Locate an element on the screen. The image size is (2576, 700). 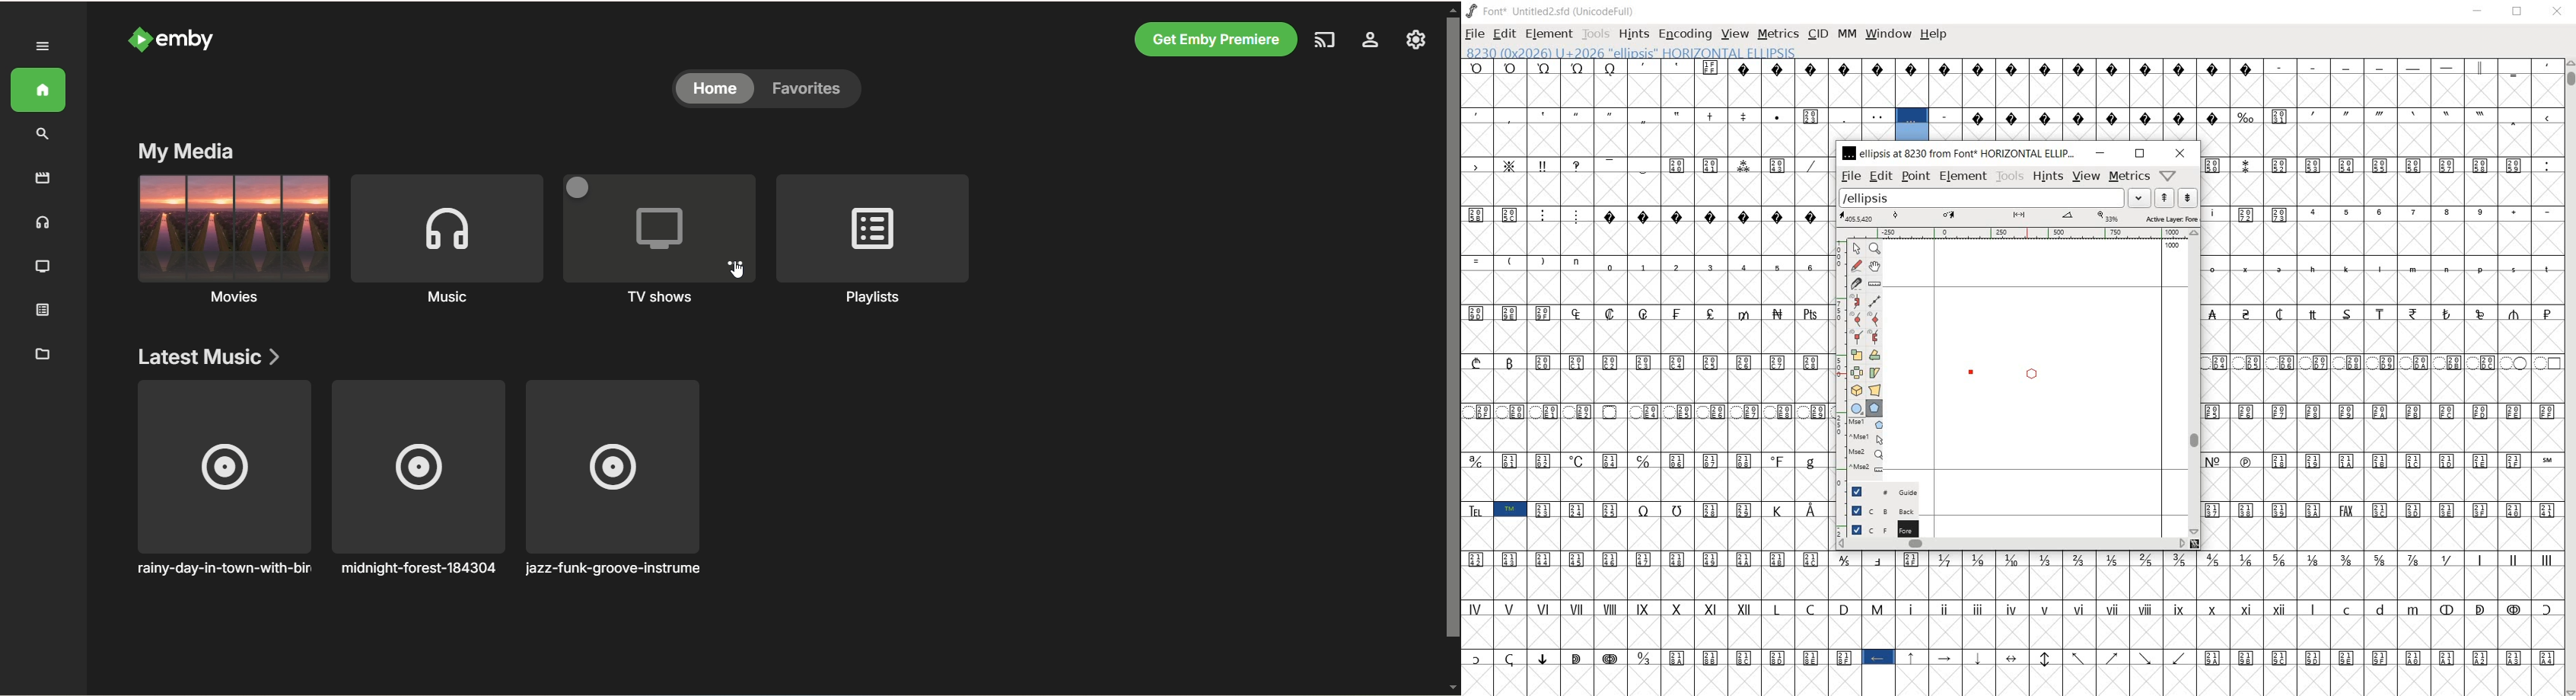
TOOLS is located at coordinates (1596, 34).